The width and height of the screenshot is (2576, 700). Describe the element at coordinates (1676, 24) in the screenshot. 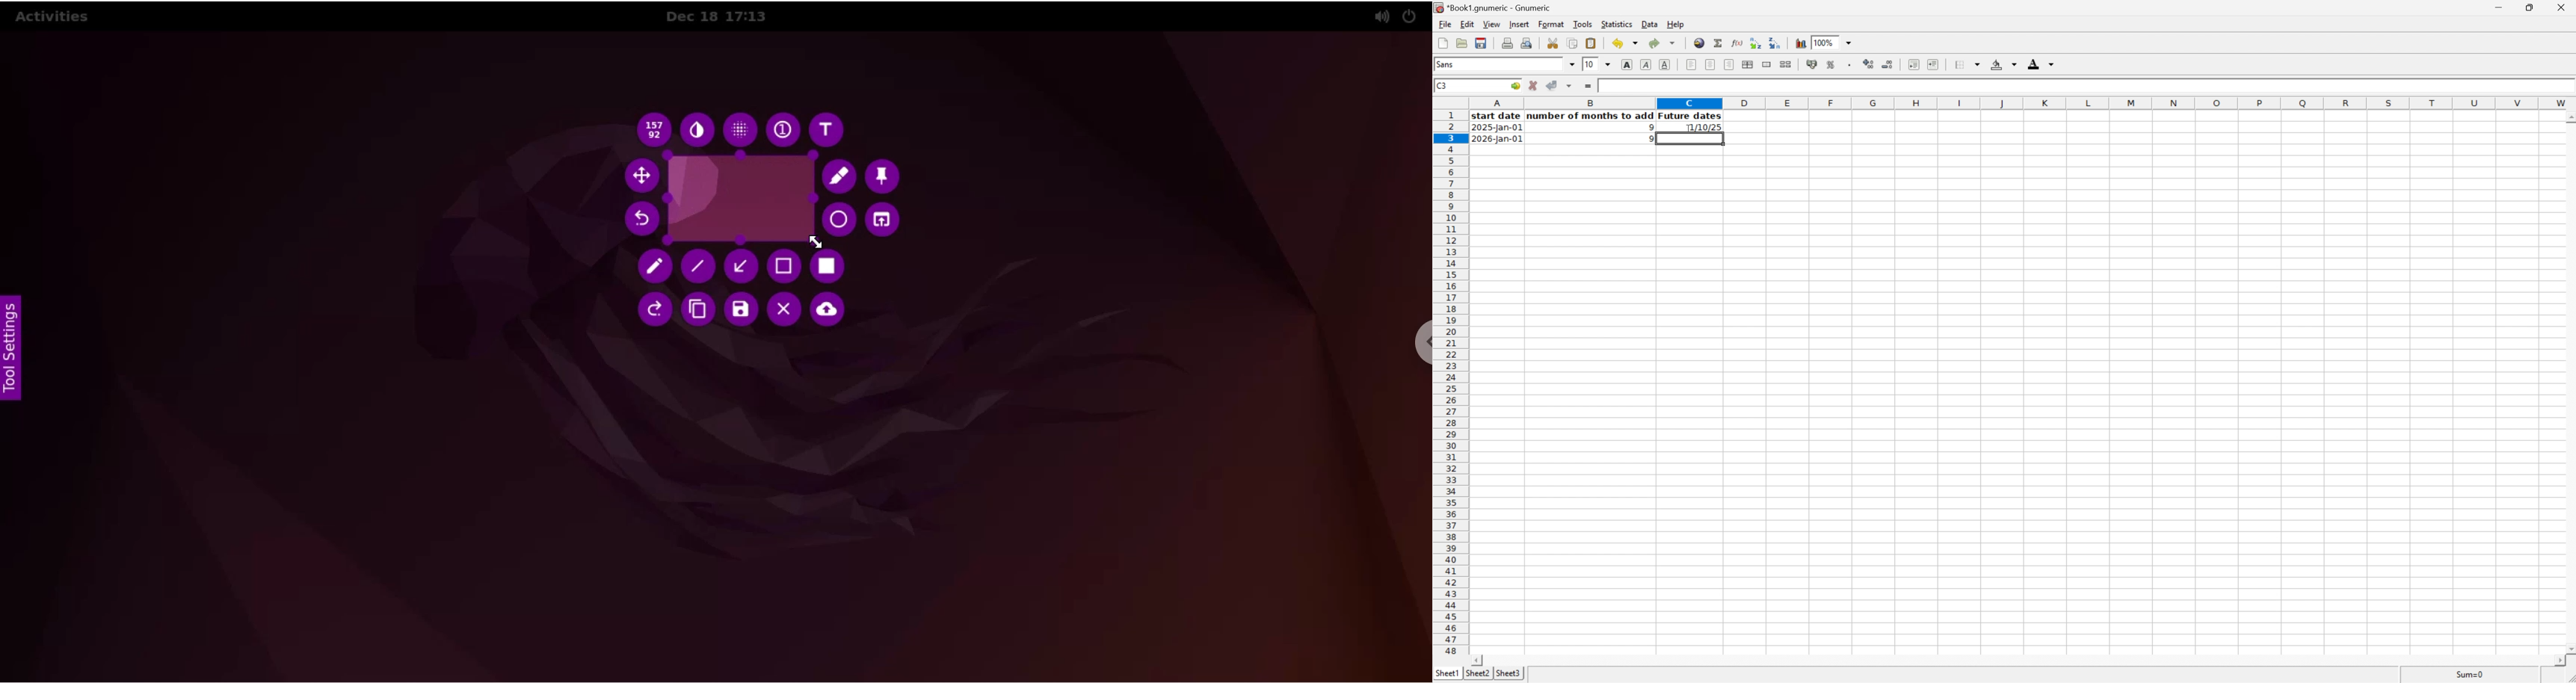

I see `Help` at that location.